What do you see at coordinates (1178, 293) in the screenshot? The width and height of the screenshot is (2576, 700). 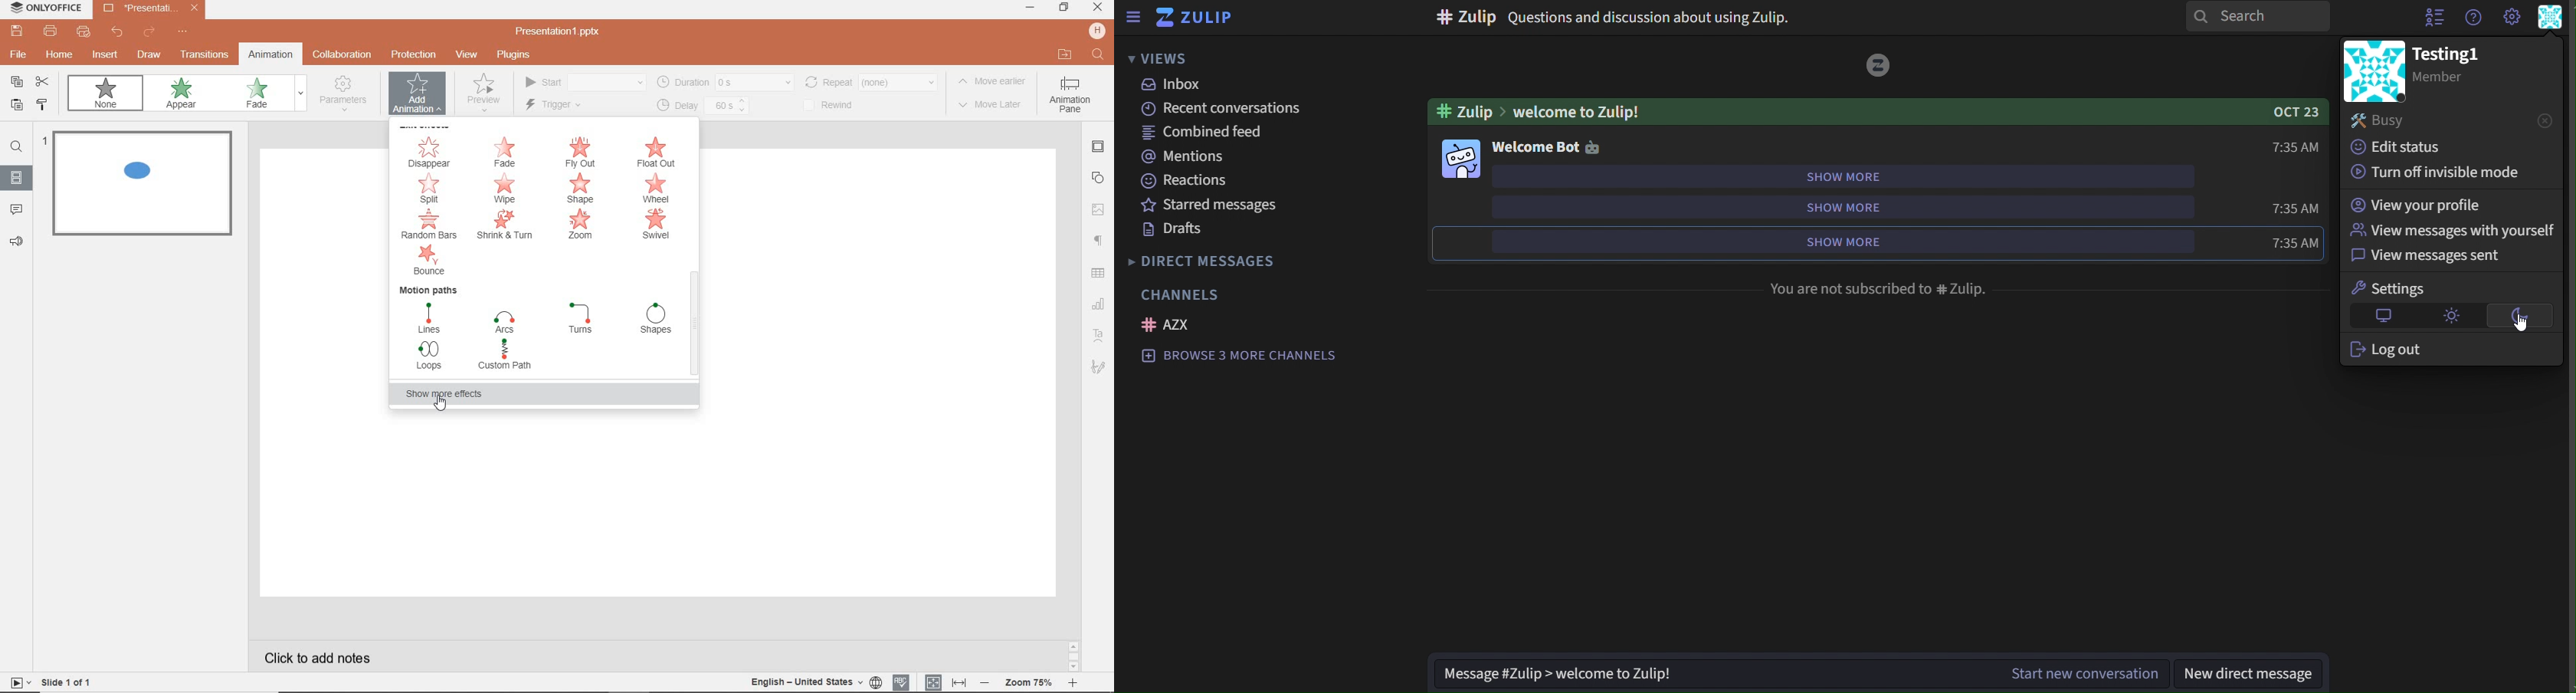 I see `channels` at bounding box center [1178, 293].